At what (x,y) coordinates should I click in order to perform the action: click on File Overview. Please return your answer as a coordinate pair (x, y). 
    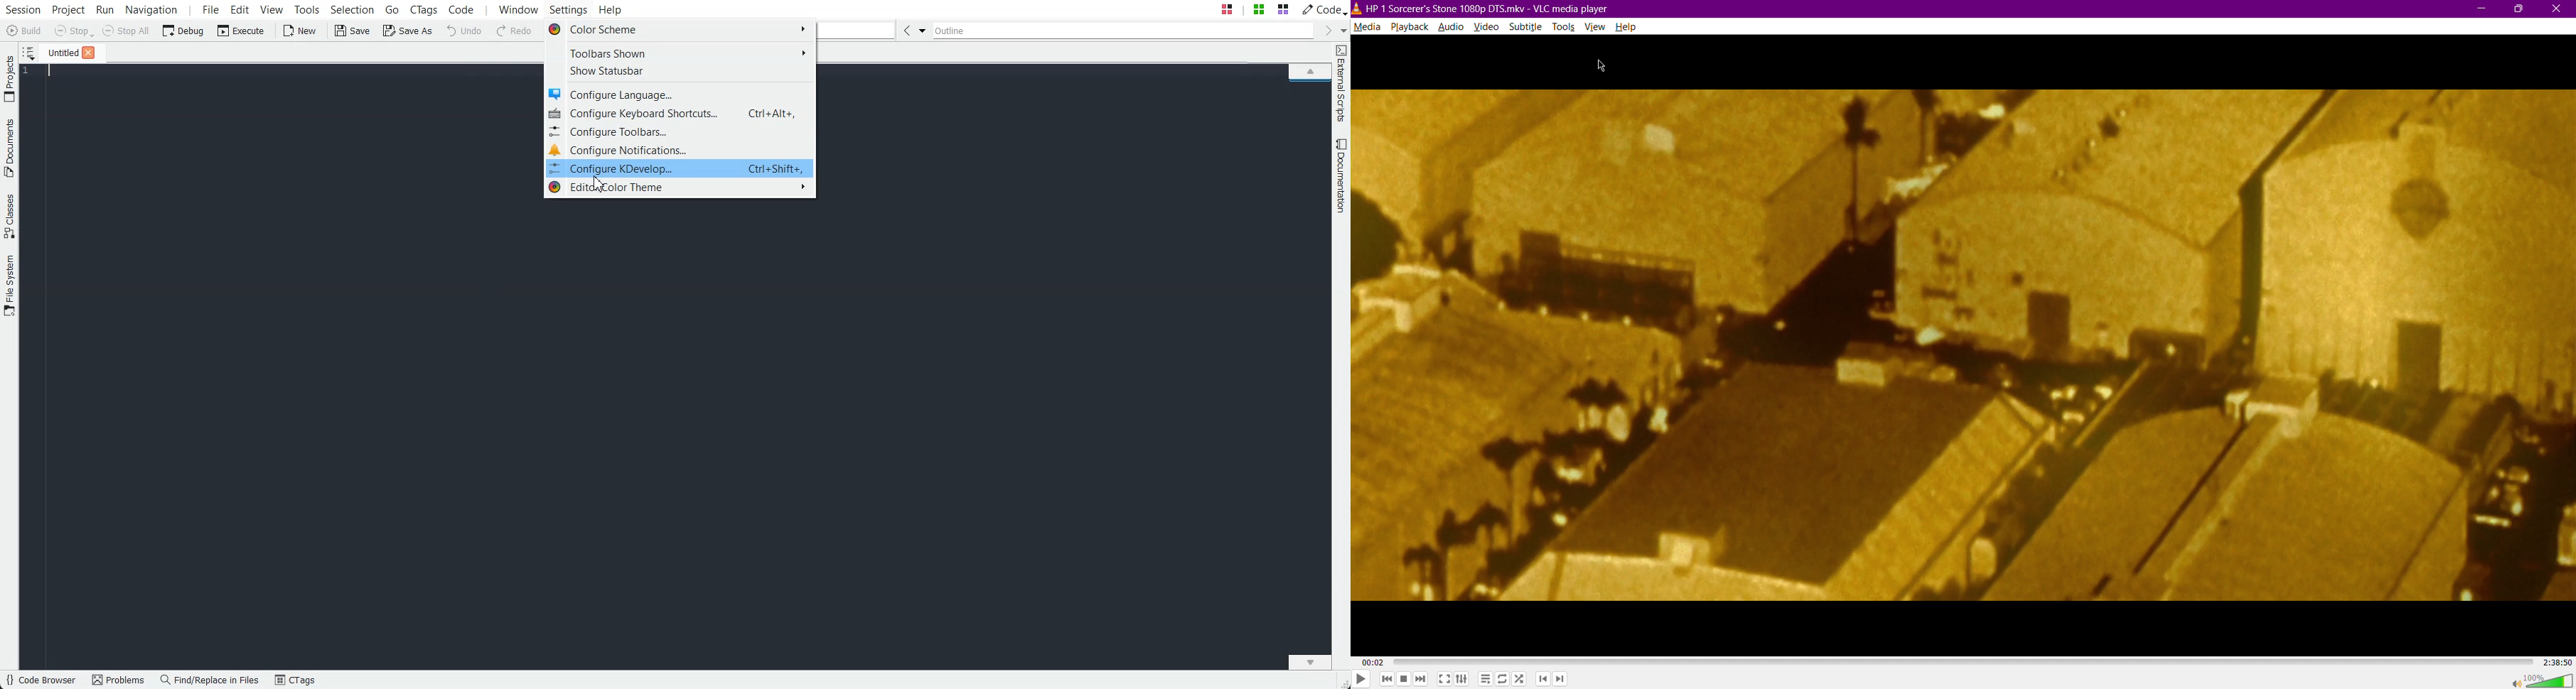
    Looking at the image, I should click on (1309, 83).